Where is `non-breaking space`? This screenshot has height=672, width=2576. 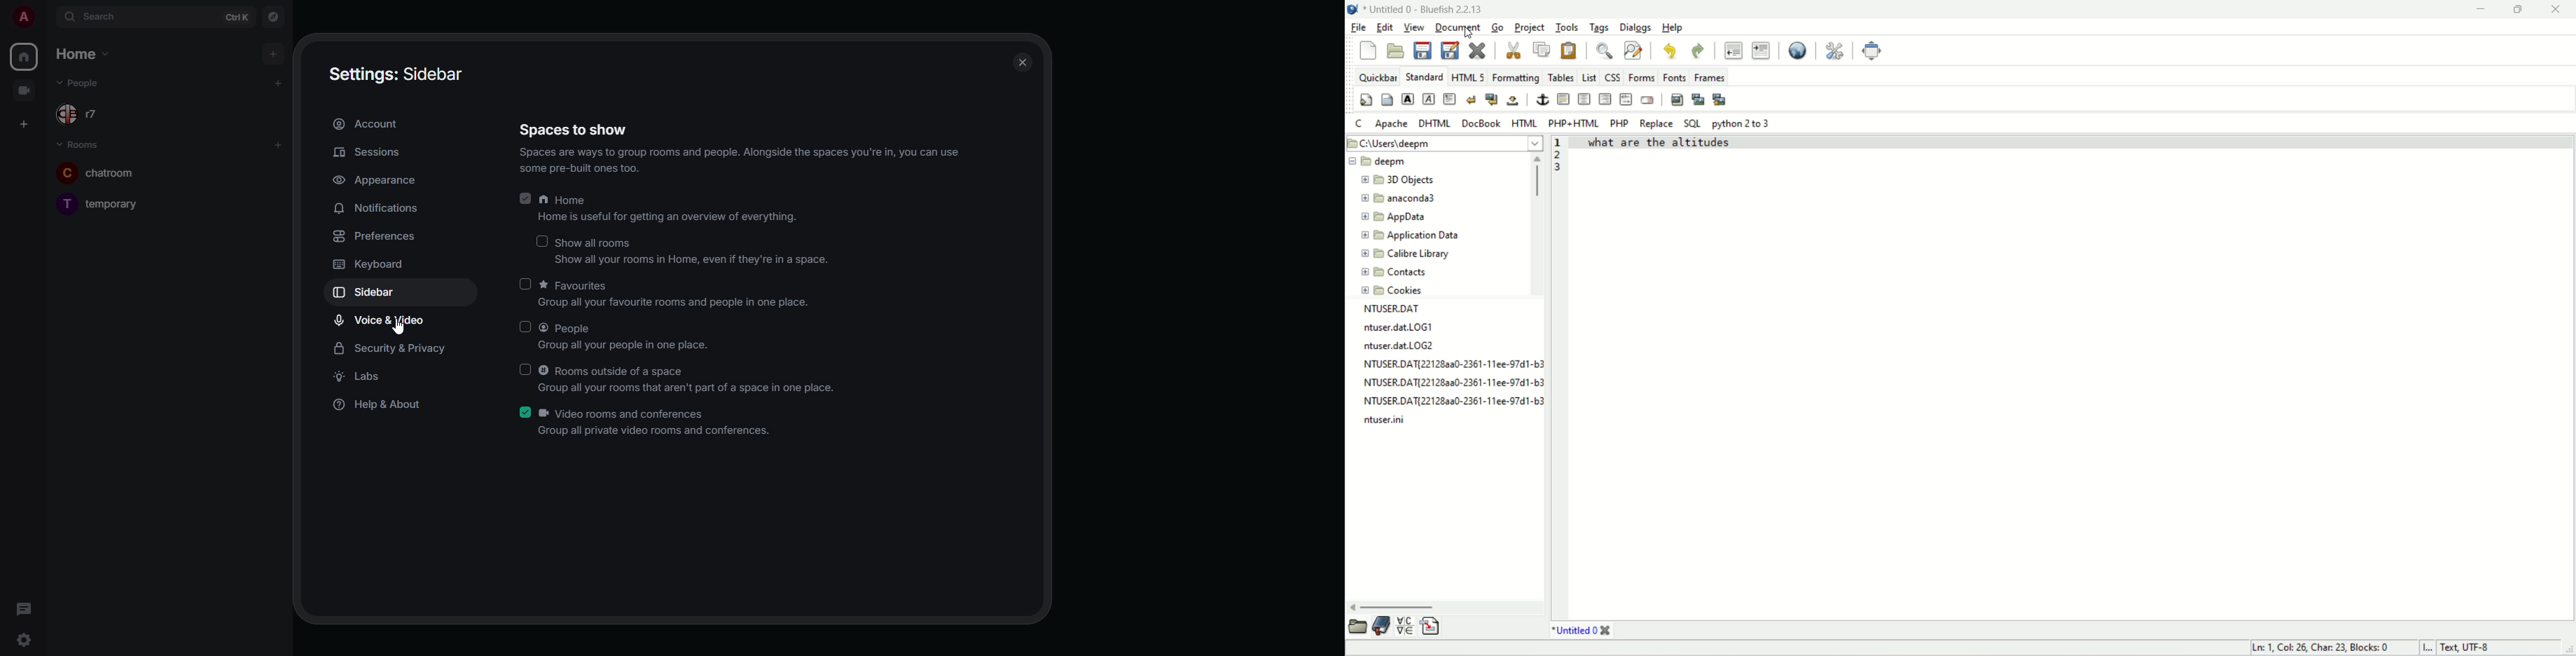 non-breaking space is located at coordinates (1513, 101).